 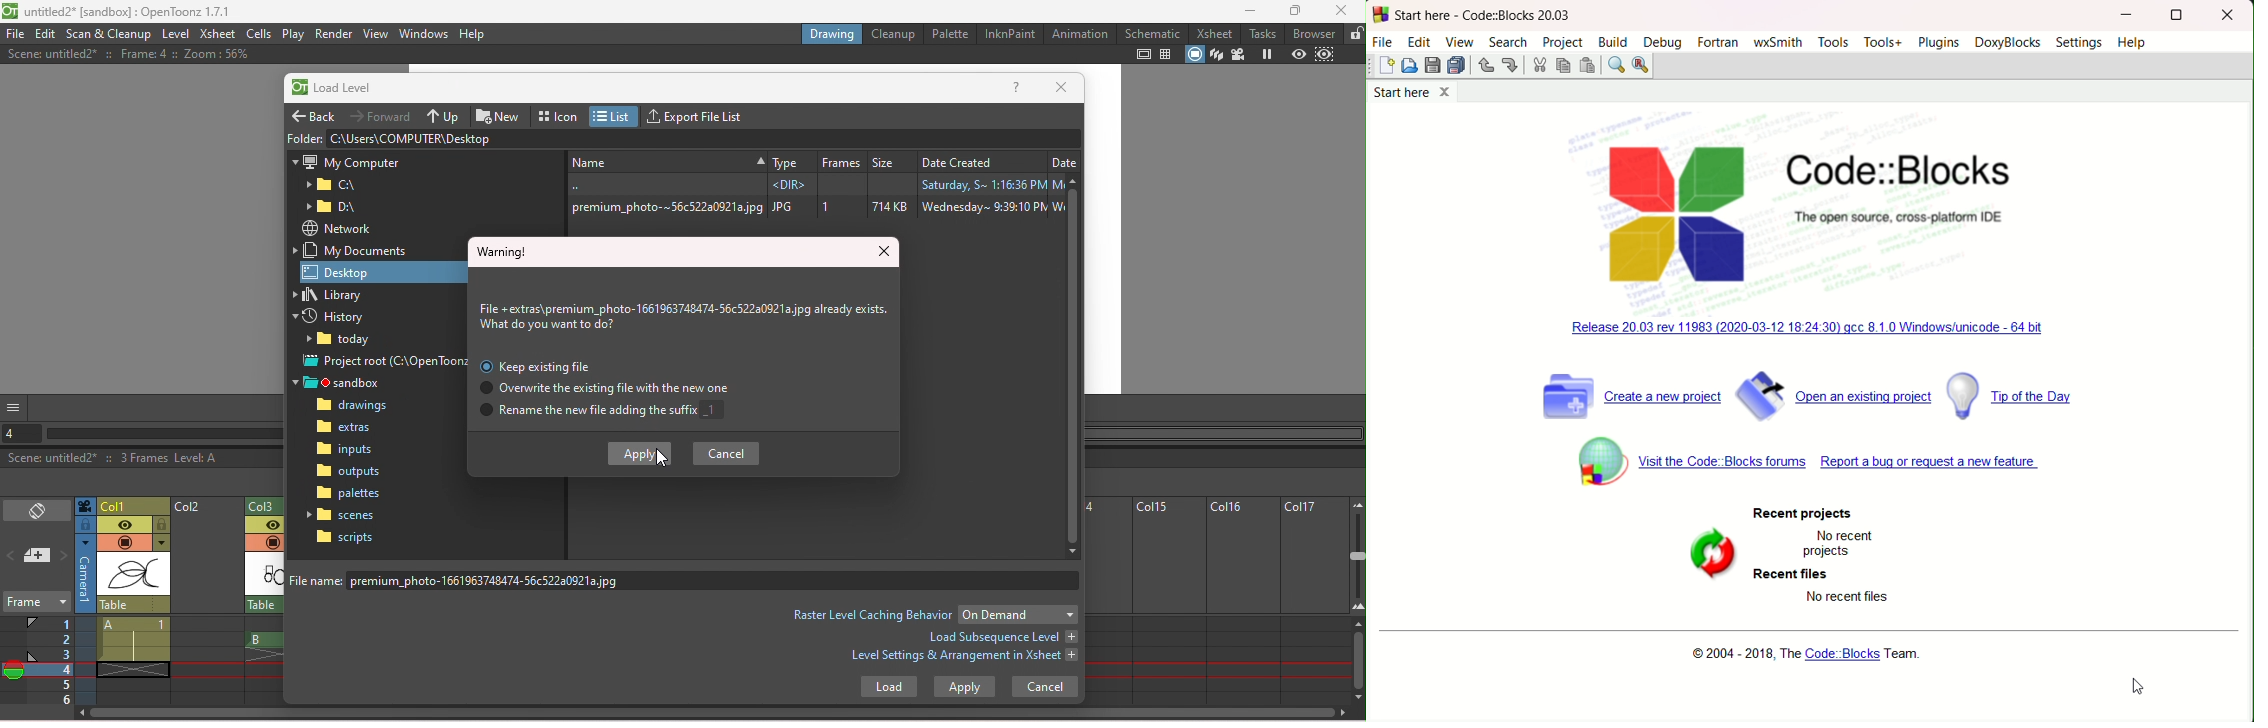 I want to click on Copyright, so click(x=1802, y=654).